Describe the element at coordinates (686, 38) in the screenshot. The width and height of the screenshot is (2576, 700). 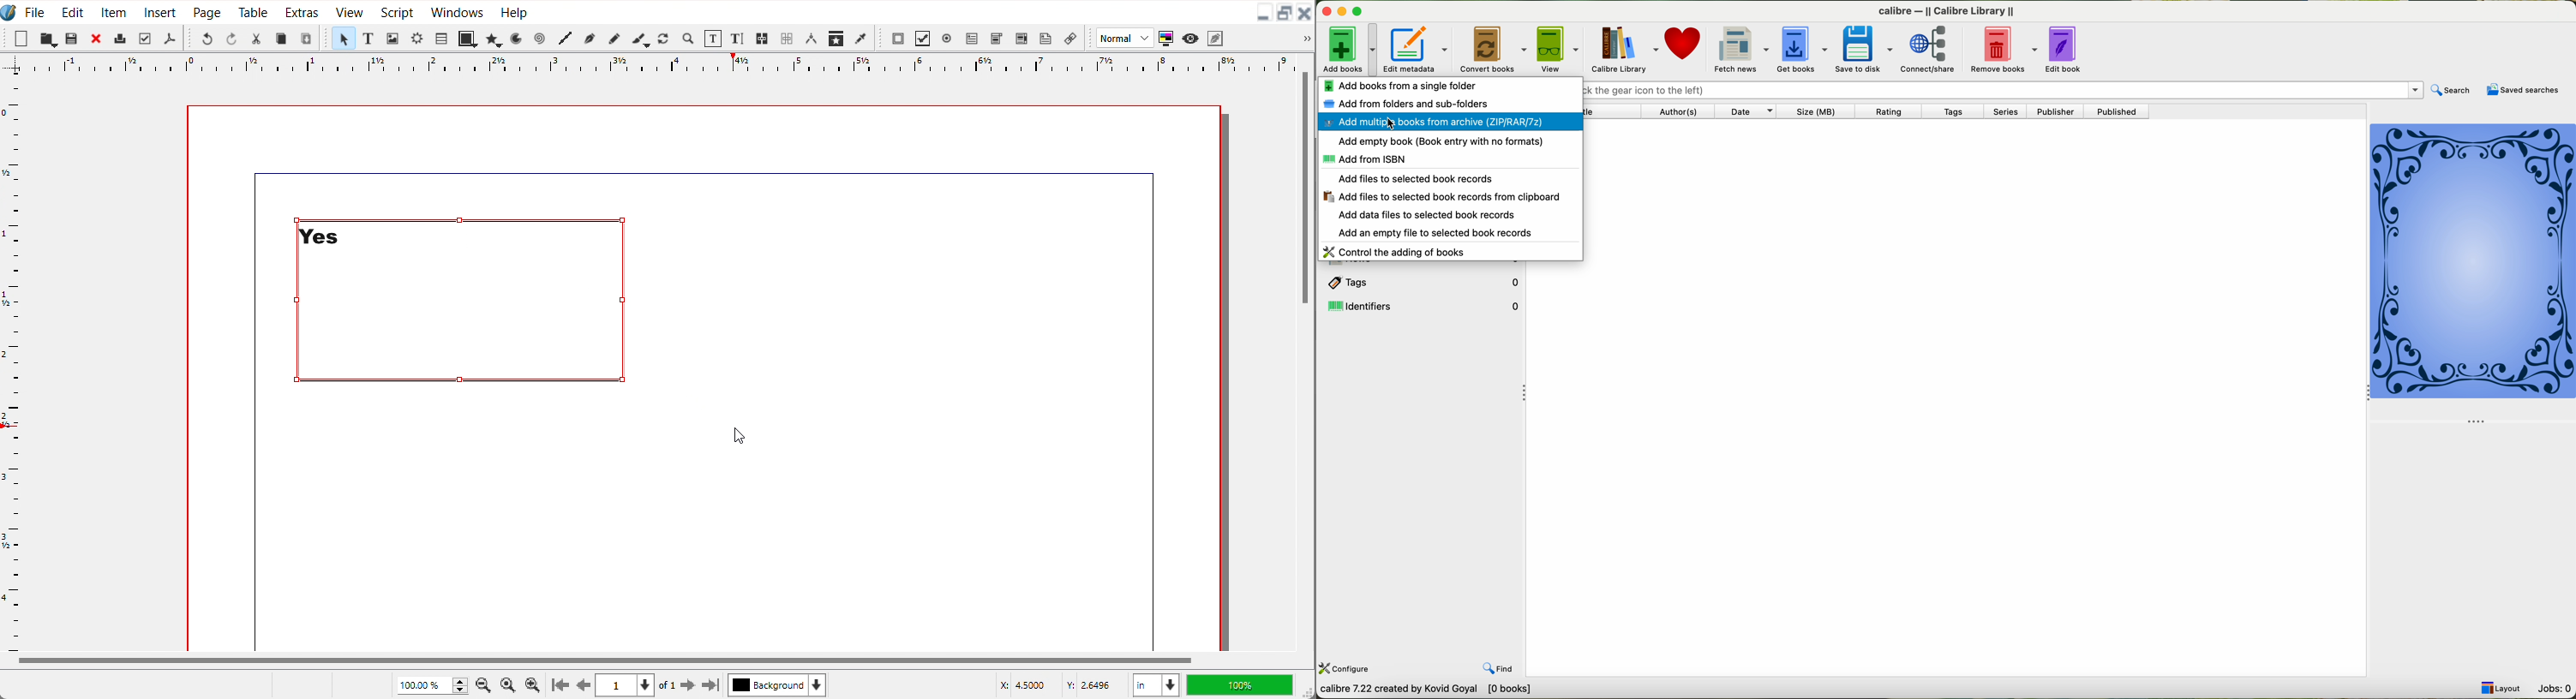
I see `Zoom in or out` at that location.